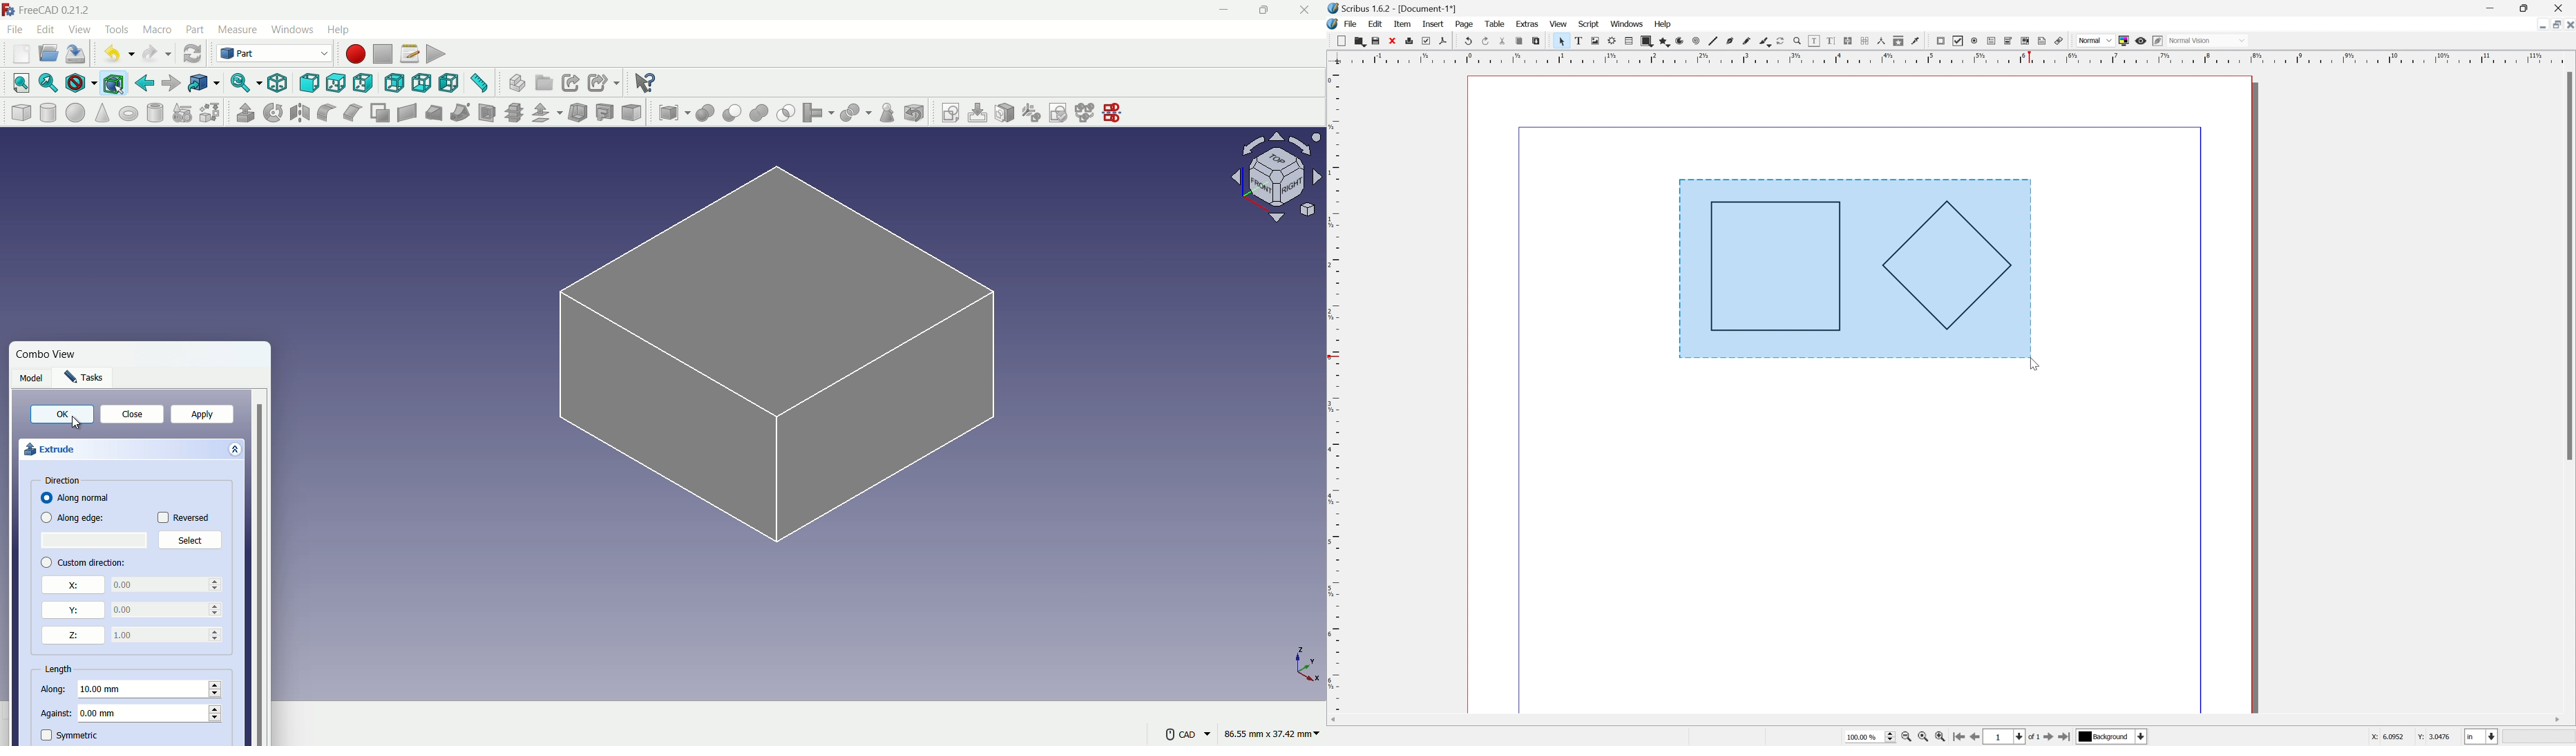  Describe the element at coordinates (92, 564) in the screenshot. I see `custom direction` at that location.